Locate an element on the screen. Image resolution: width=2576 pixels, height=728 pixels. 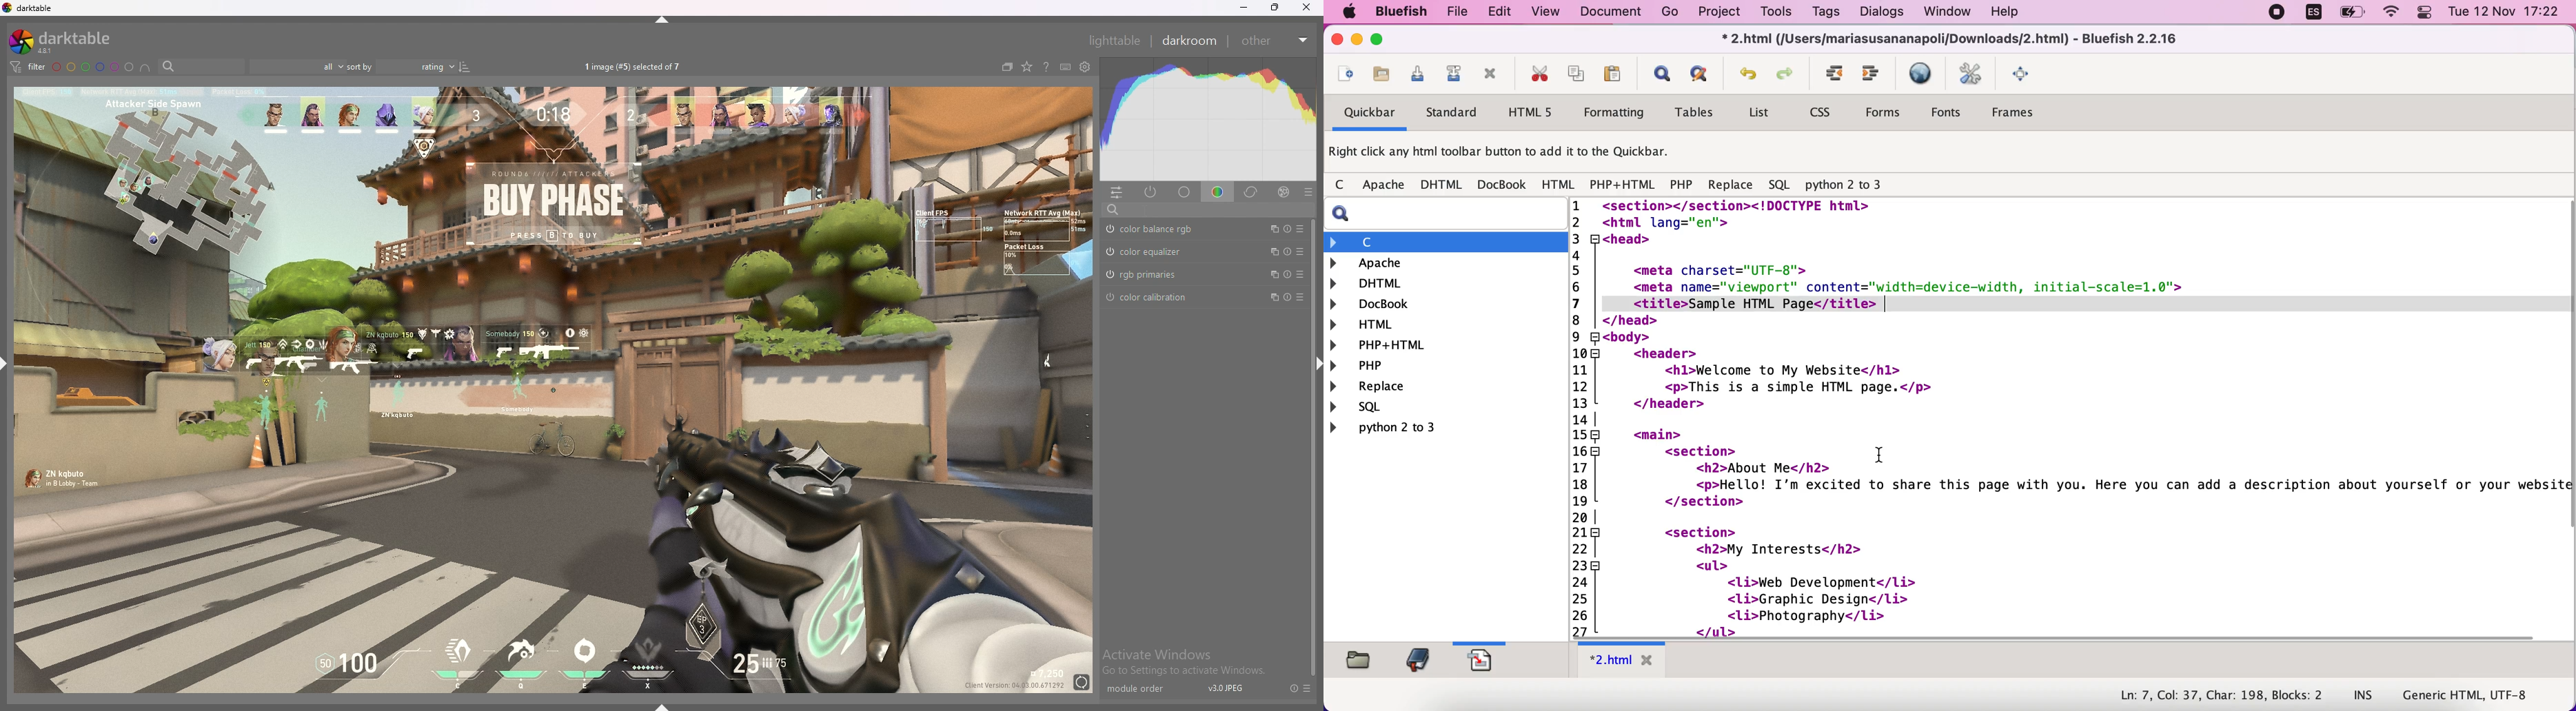
correct is located at coordinates (1252, 192).